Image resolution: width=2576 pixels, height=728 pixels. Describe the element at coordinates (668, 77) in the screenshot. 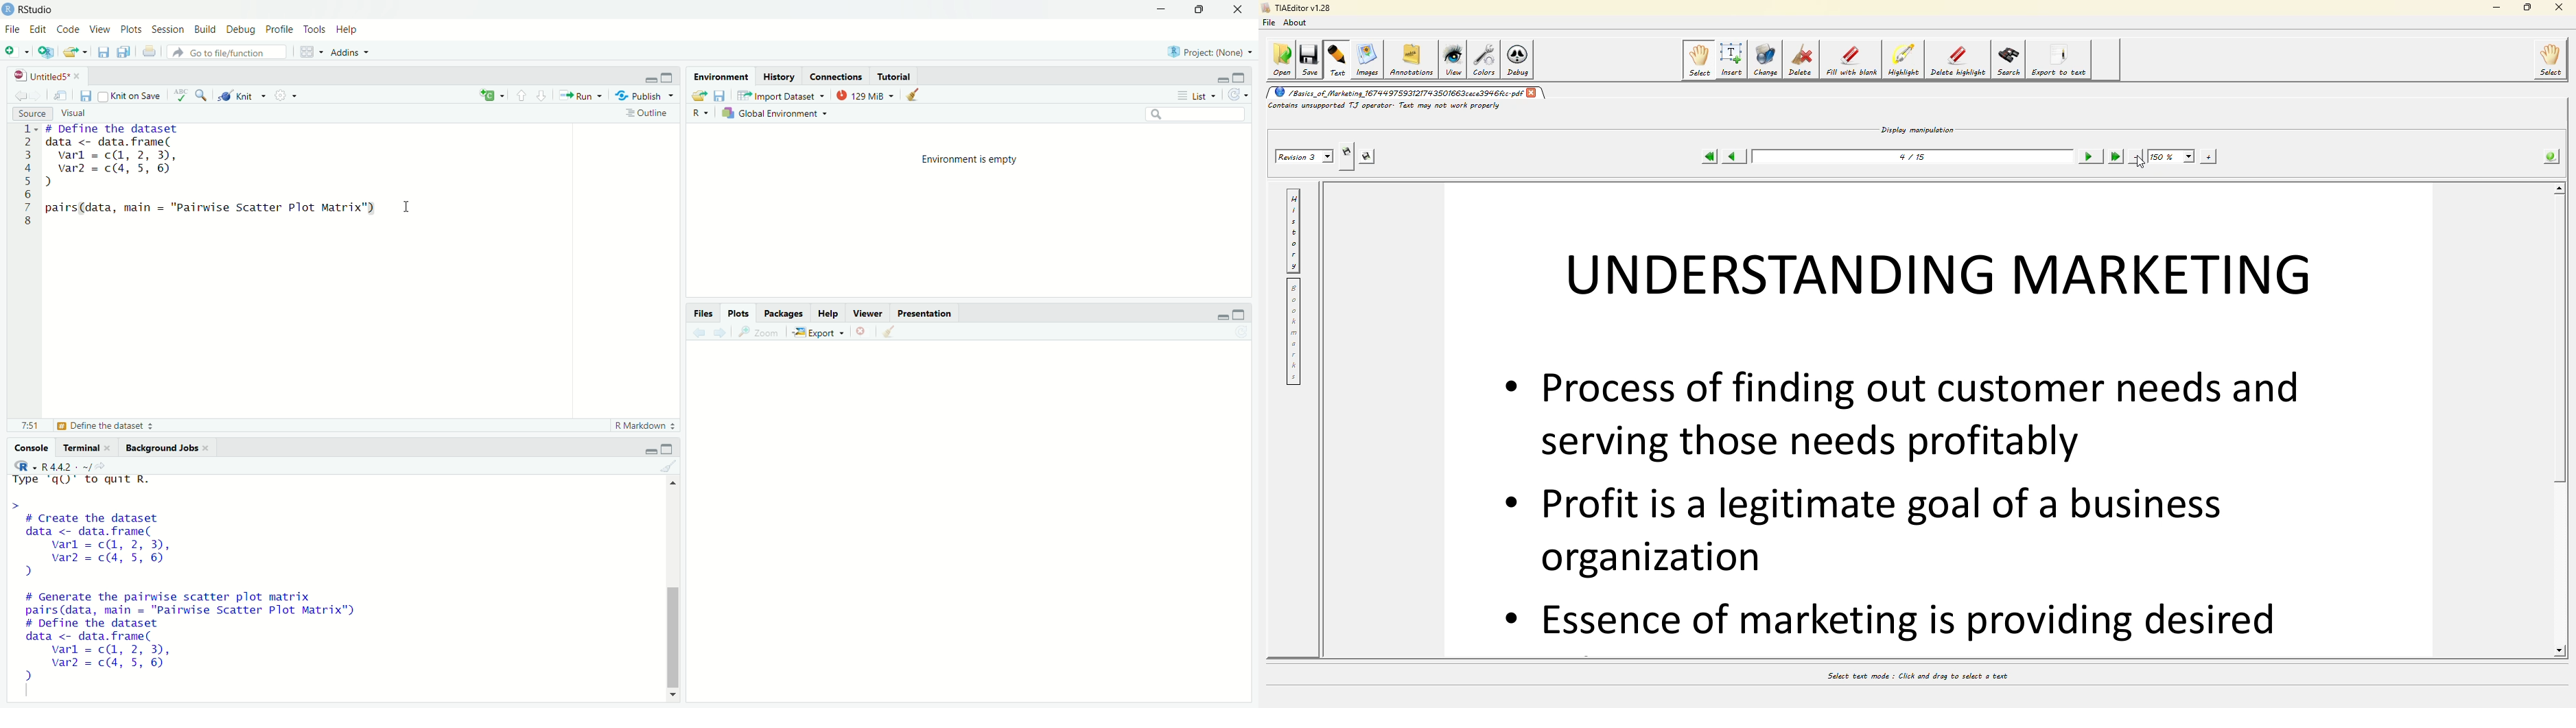

I see `Maximize` at that location.